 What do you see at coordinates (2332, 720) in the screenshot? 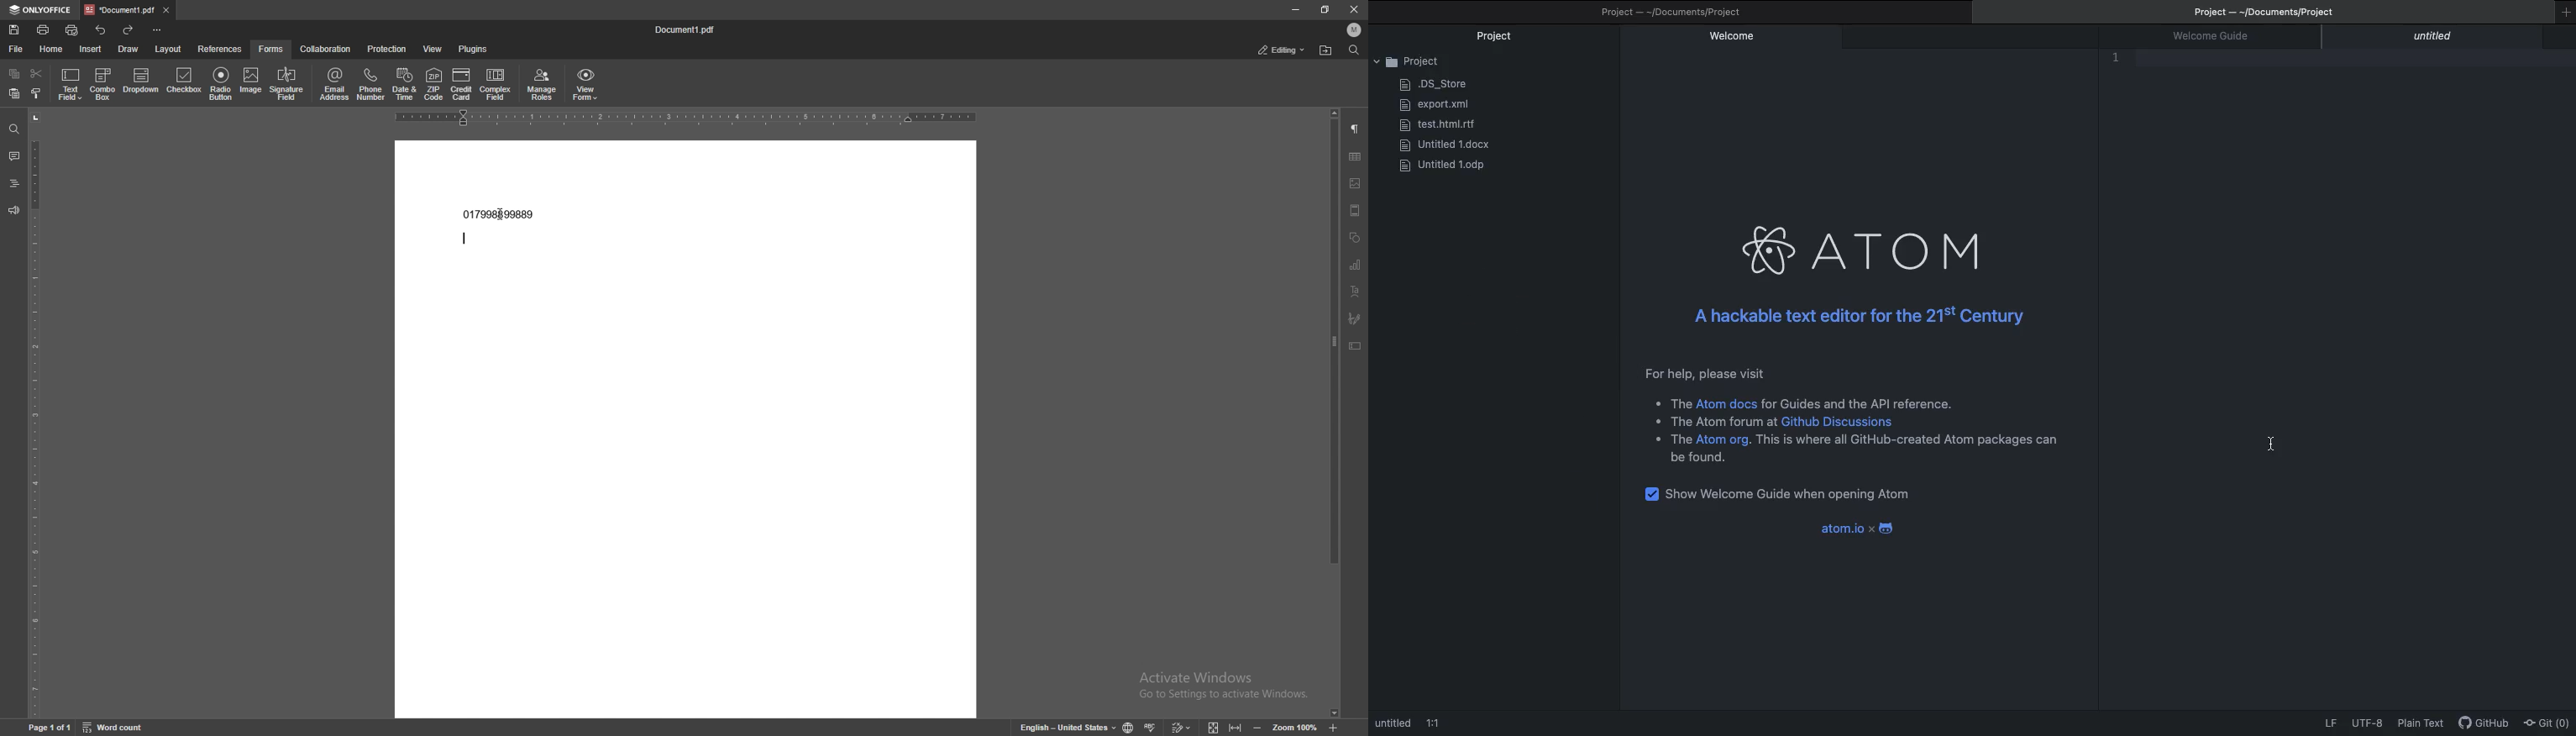
I see `LF` at bounding box center [2332, 720].